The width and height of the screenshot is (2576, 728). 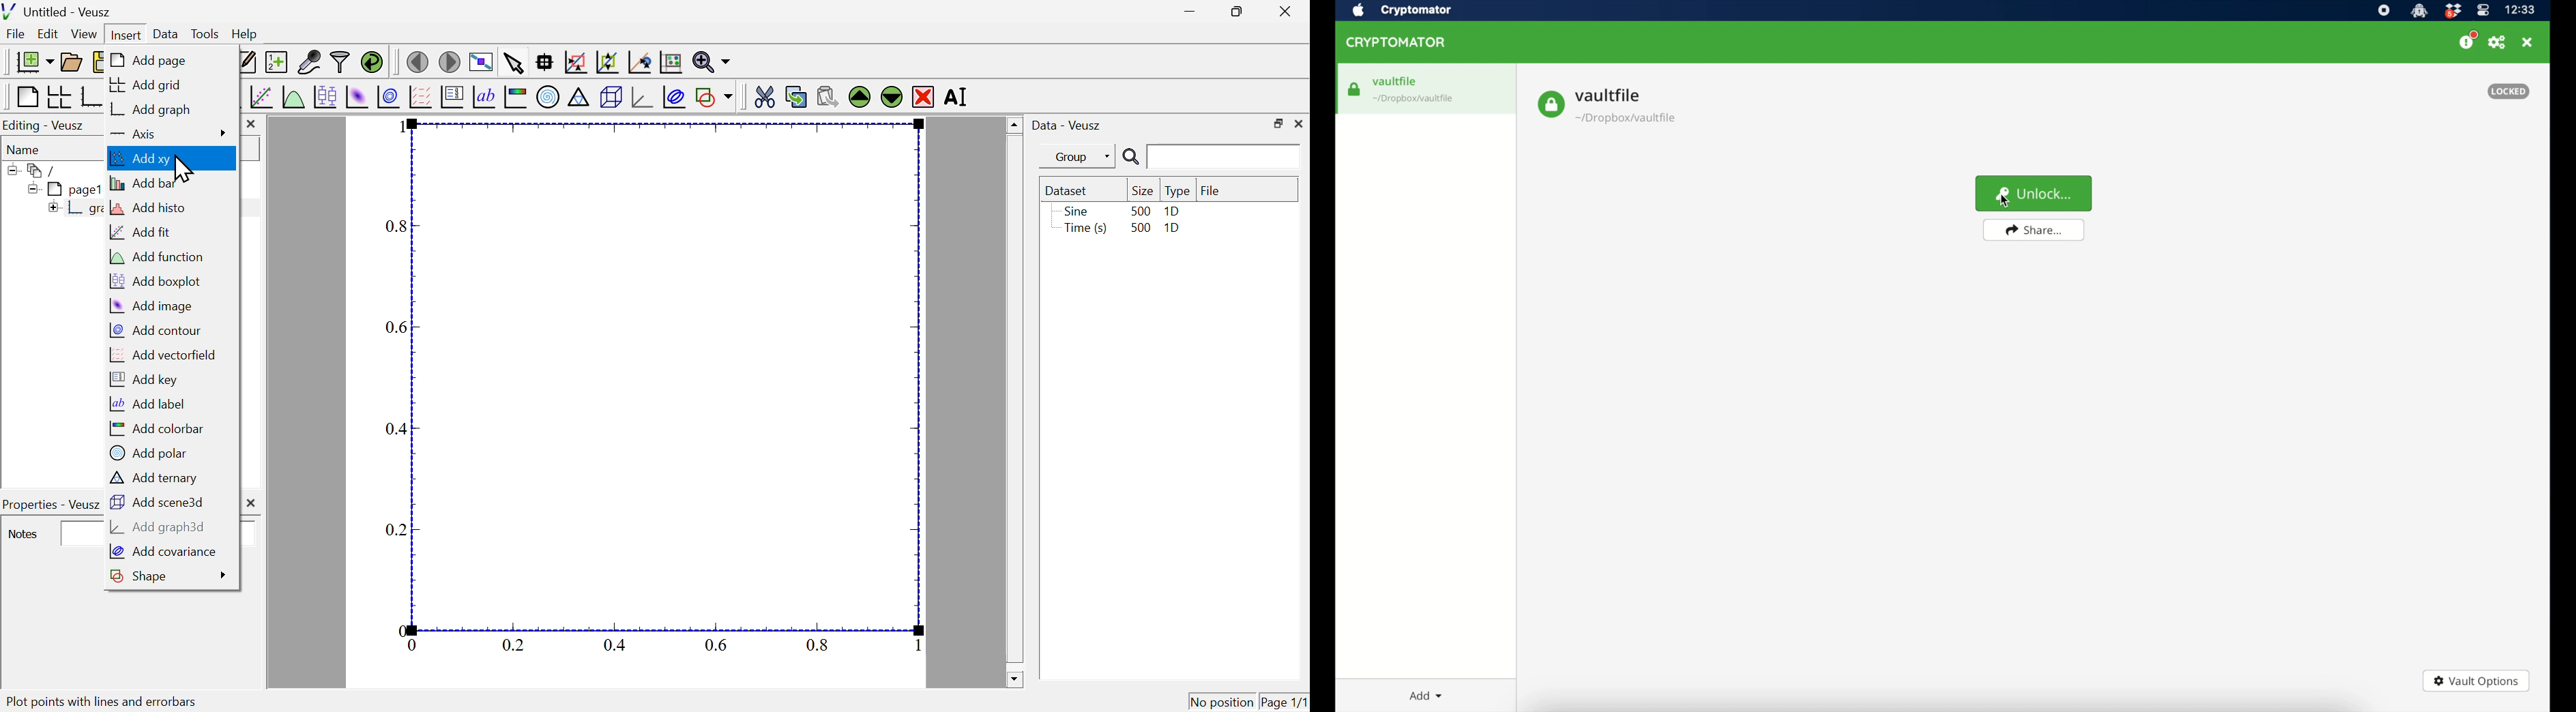 I want to click on blank page, so click(x=26, y=97).